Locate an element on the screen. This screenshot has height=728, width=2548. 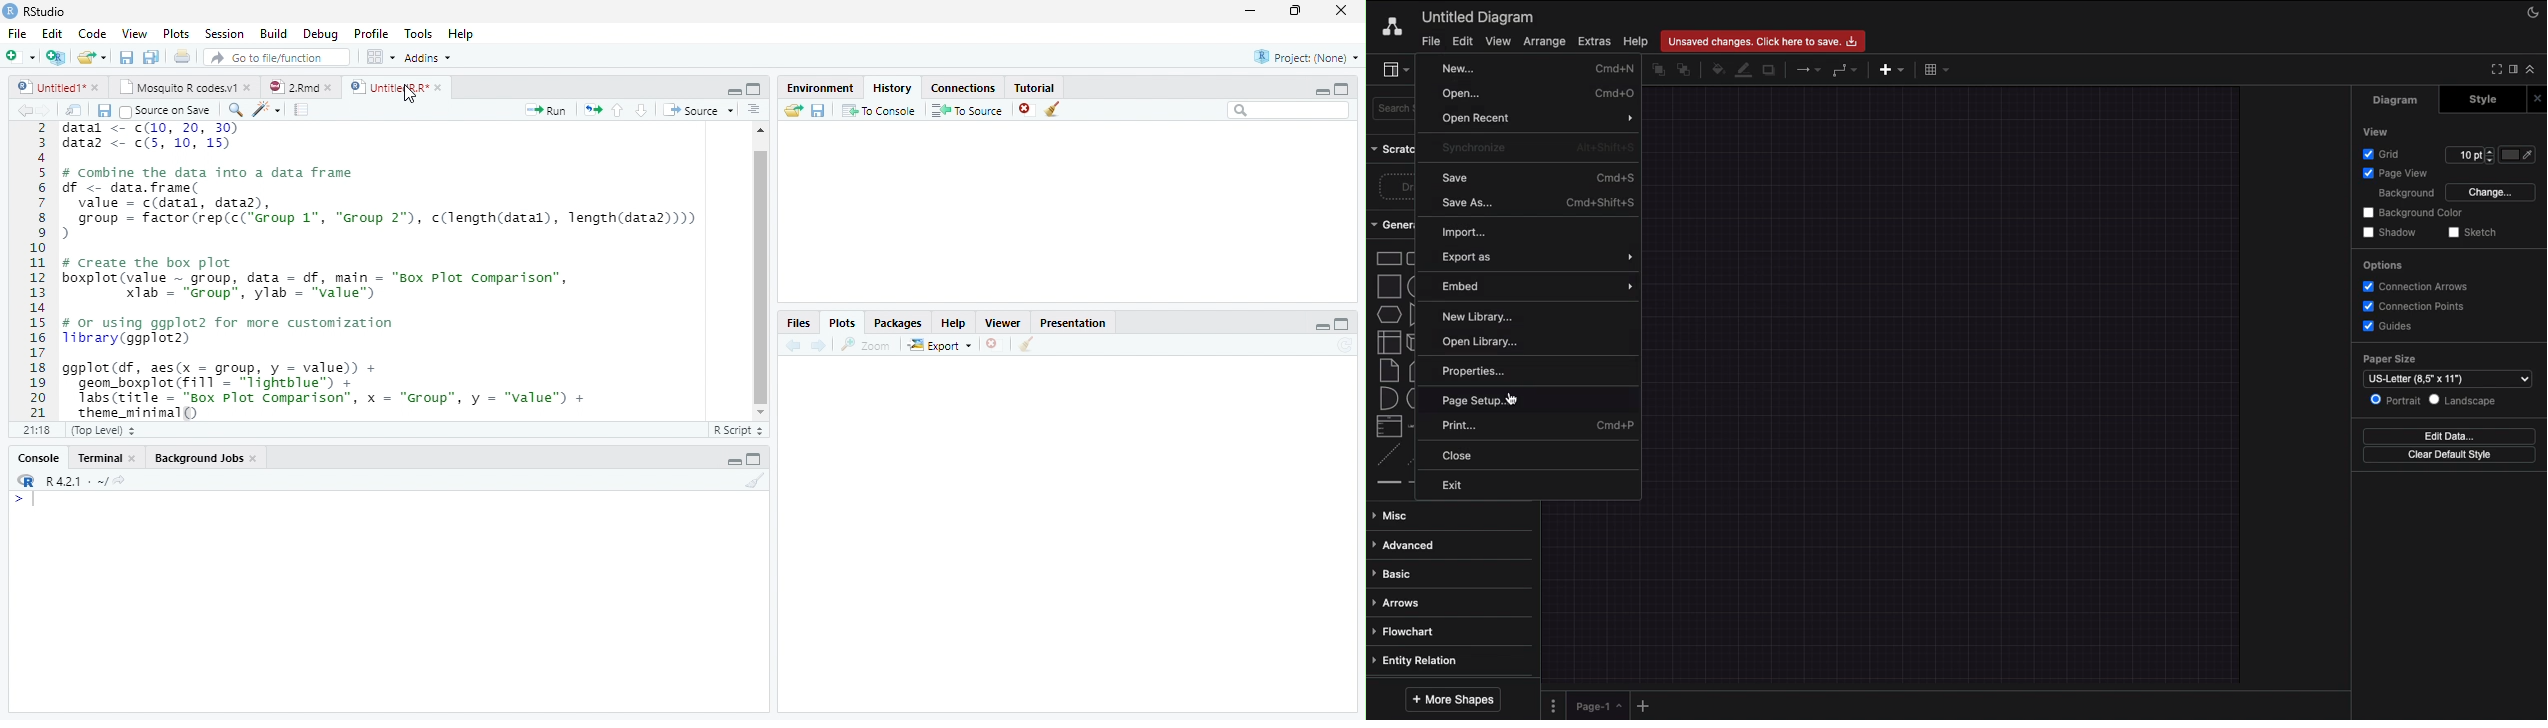
Hexagon is located at coordinates (1388, 315).